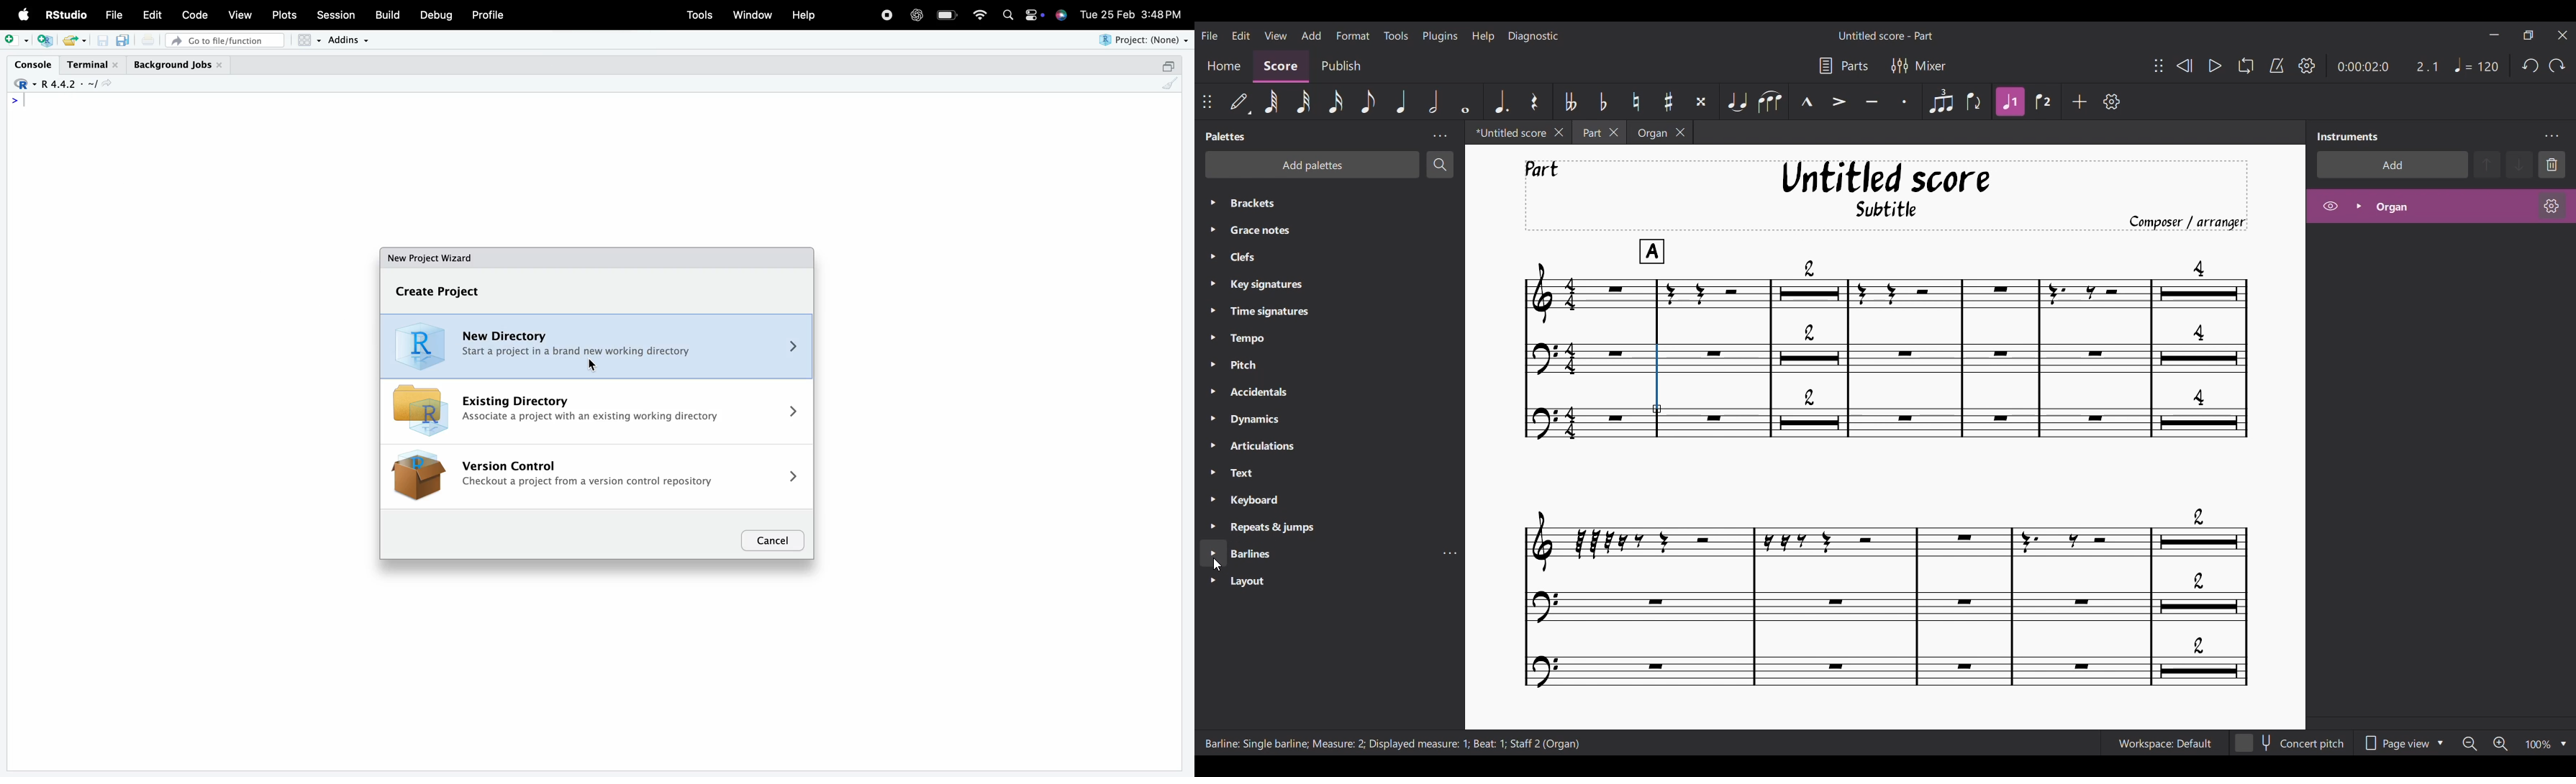 The image size is (2576, 784). Describe the element at coordinates (1034, 15) in the screenshot. I see `settings` at that location.